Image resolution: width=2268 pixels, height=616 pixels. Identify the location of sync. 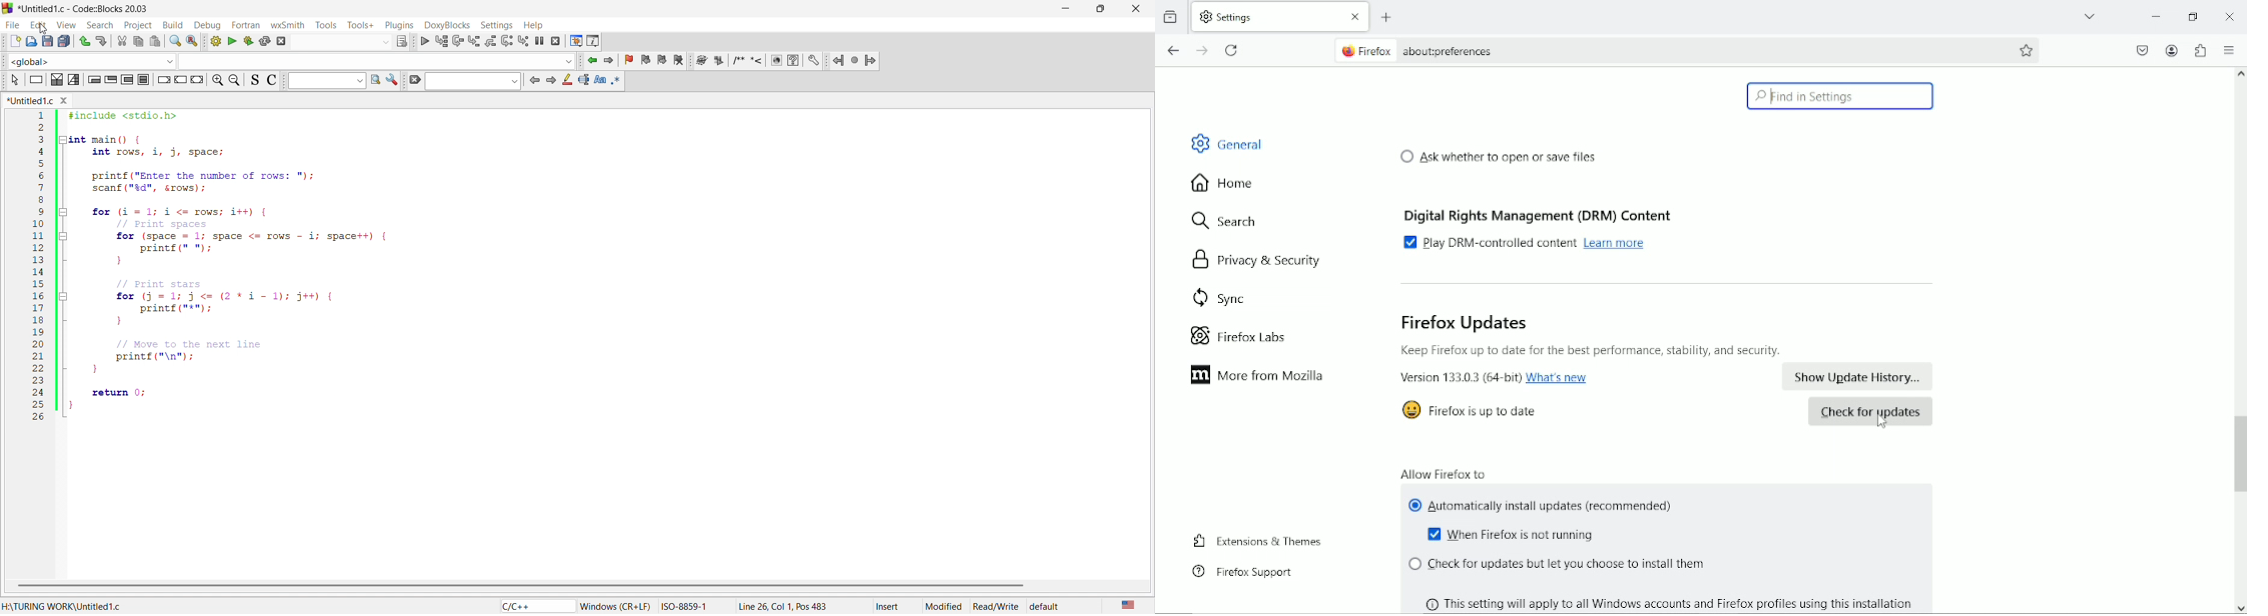
(1218, 300).